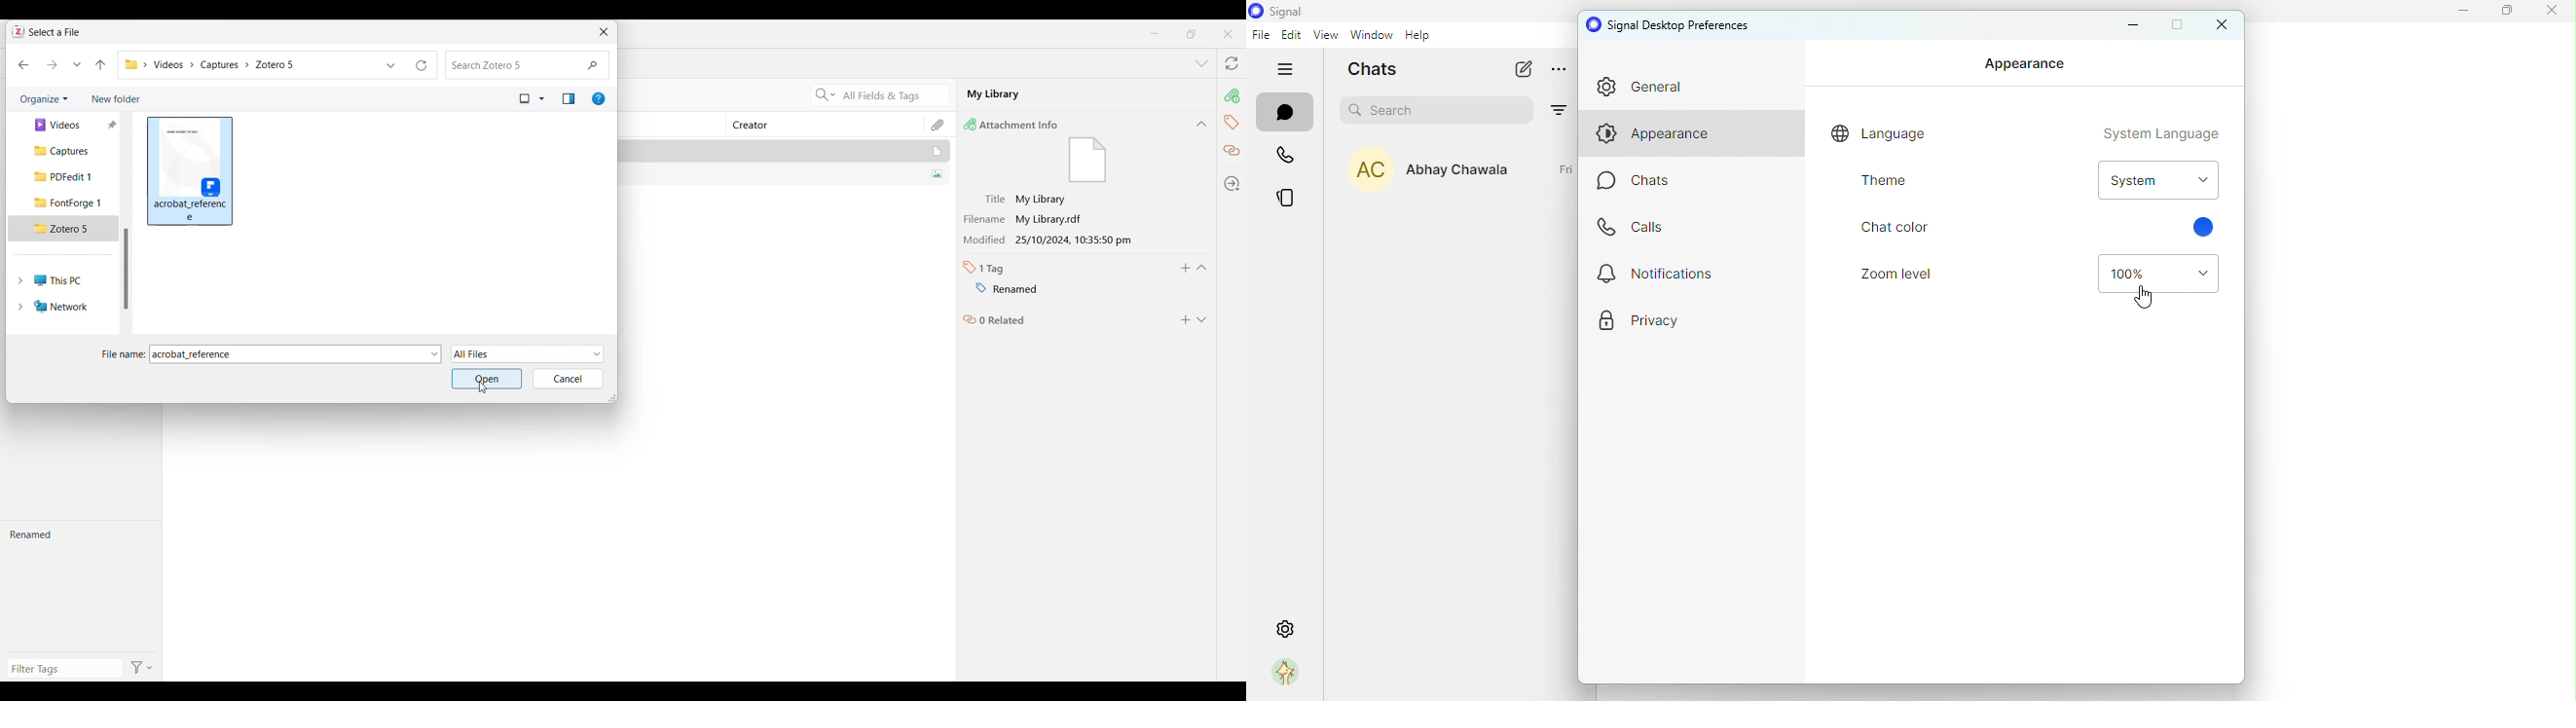 This screenshot has height=728, width=2576. What do you see at coordinates (541, 99) in the screenshot?
I see `View options` at bounding box center [541, 99].